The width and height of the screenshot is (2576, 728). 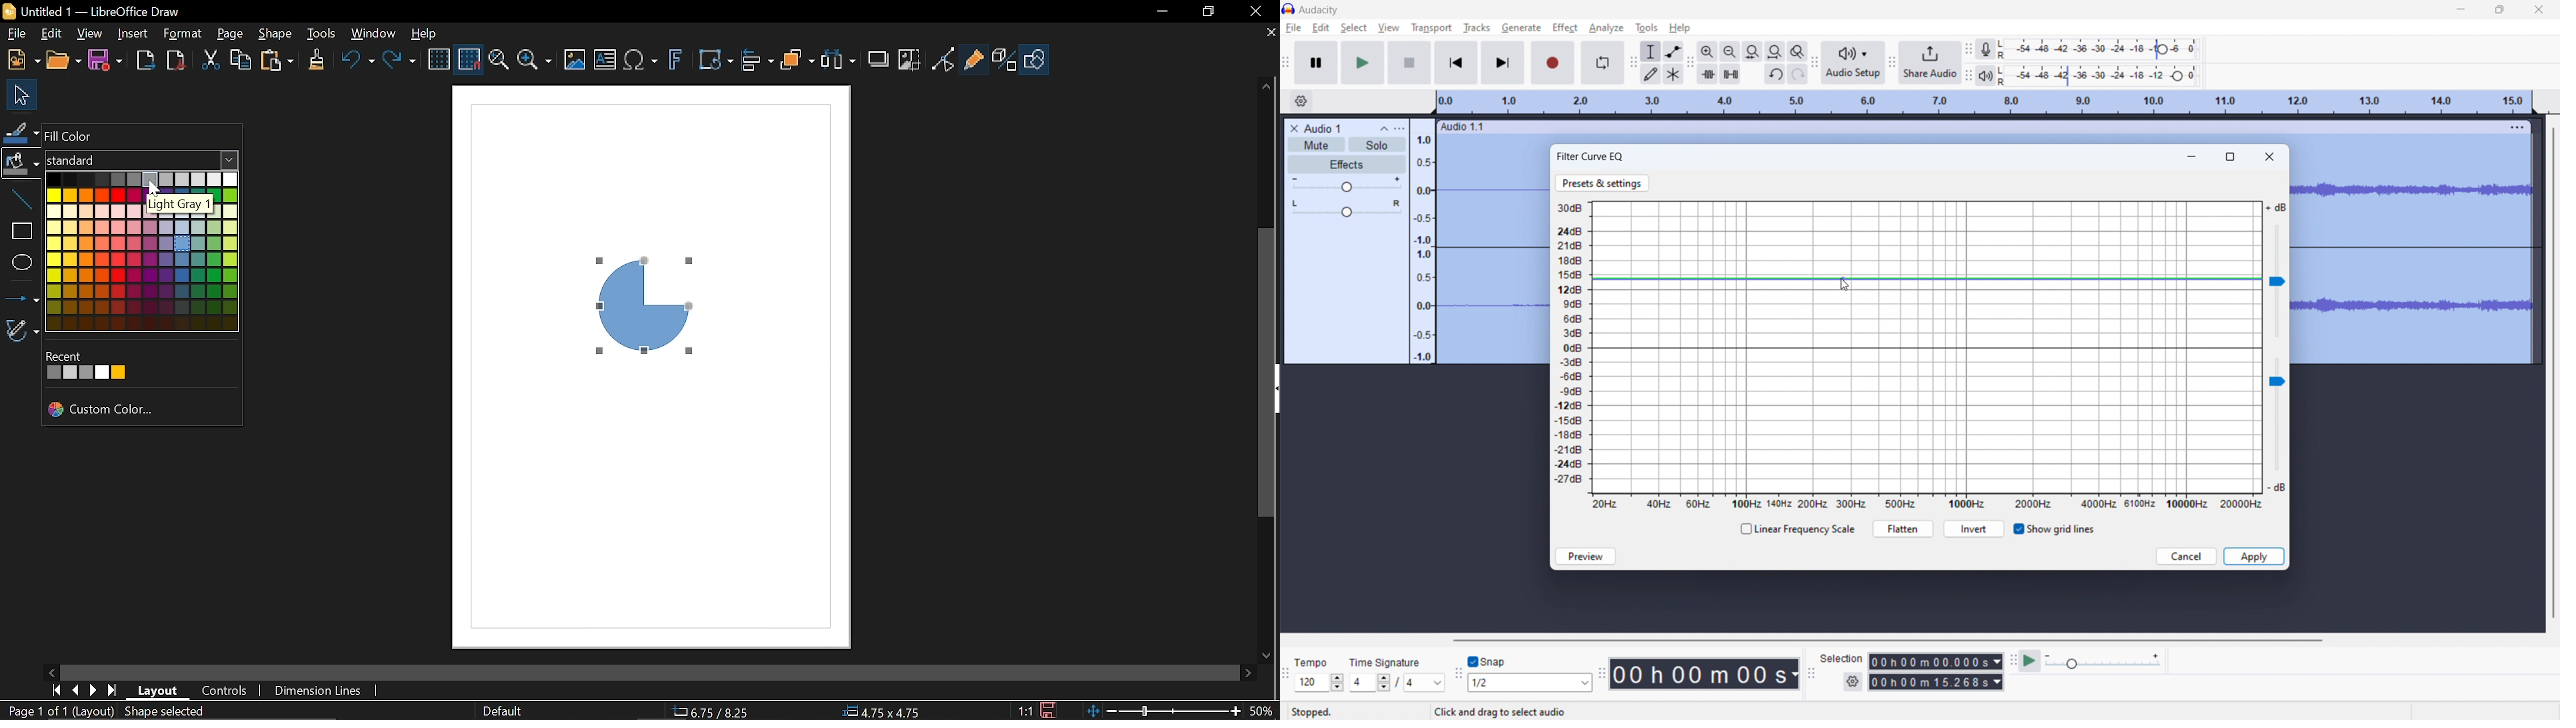 What do you see at coordinates (1410, 63) in the screenshot?
I see `stop` at bounding box center [1410, 63].